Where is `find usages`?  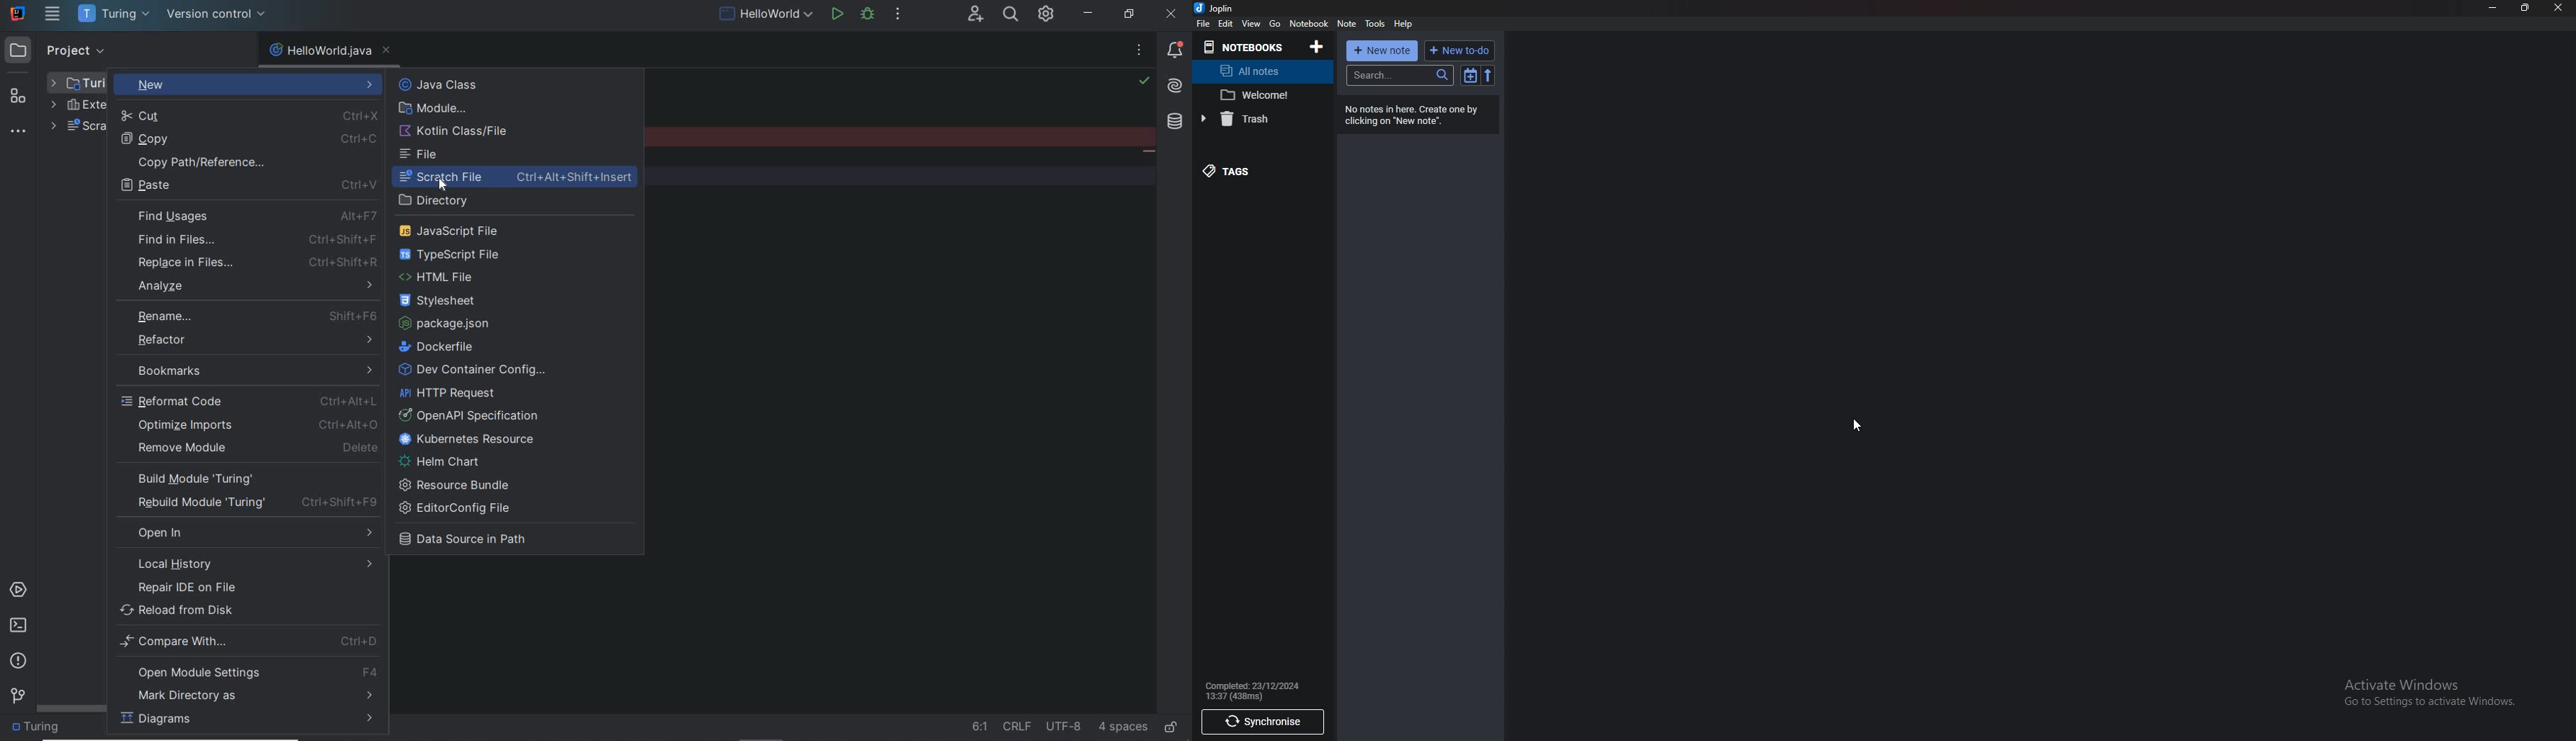 find usages is located at coordinates (256, 217).